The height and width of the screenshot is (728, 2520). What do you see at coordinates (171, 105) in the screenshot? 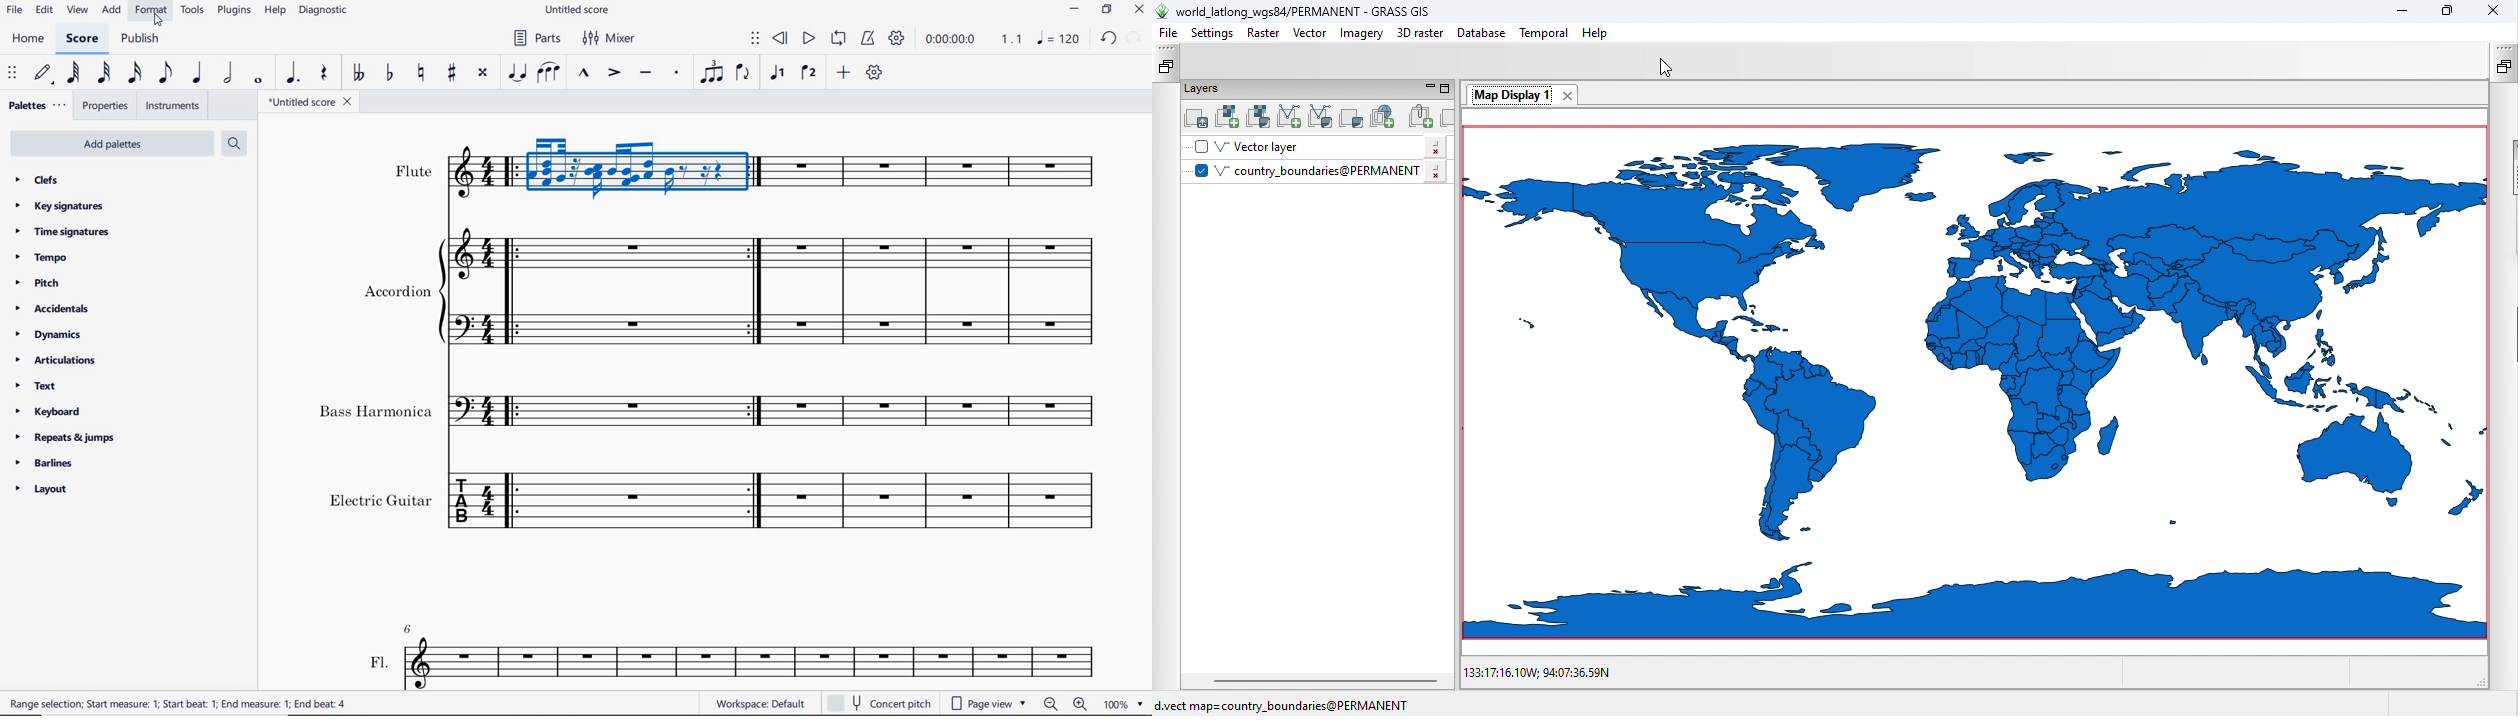
I see `instruments` at bounding box center [171, 105].